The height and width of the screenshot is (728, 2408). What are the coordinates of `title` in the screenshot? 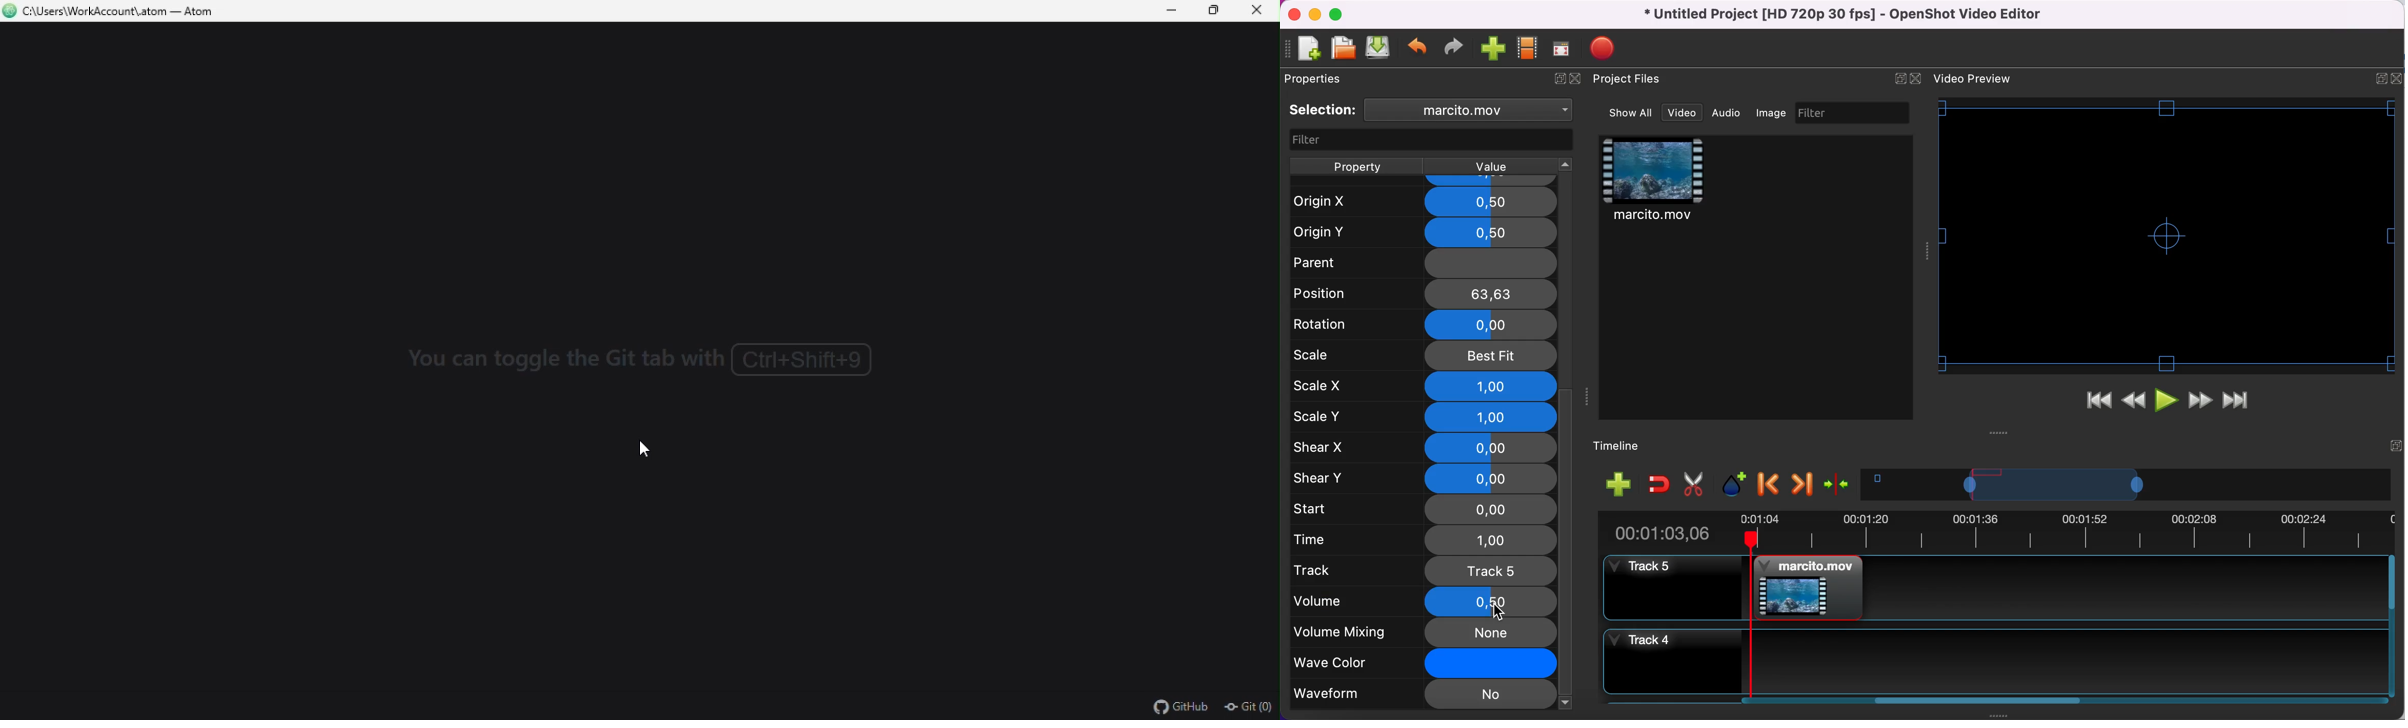 It's located at (1846, 15).